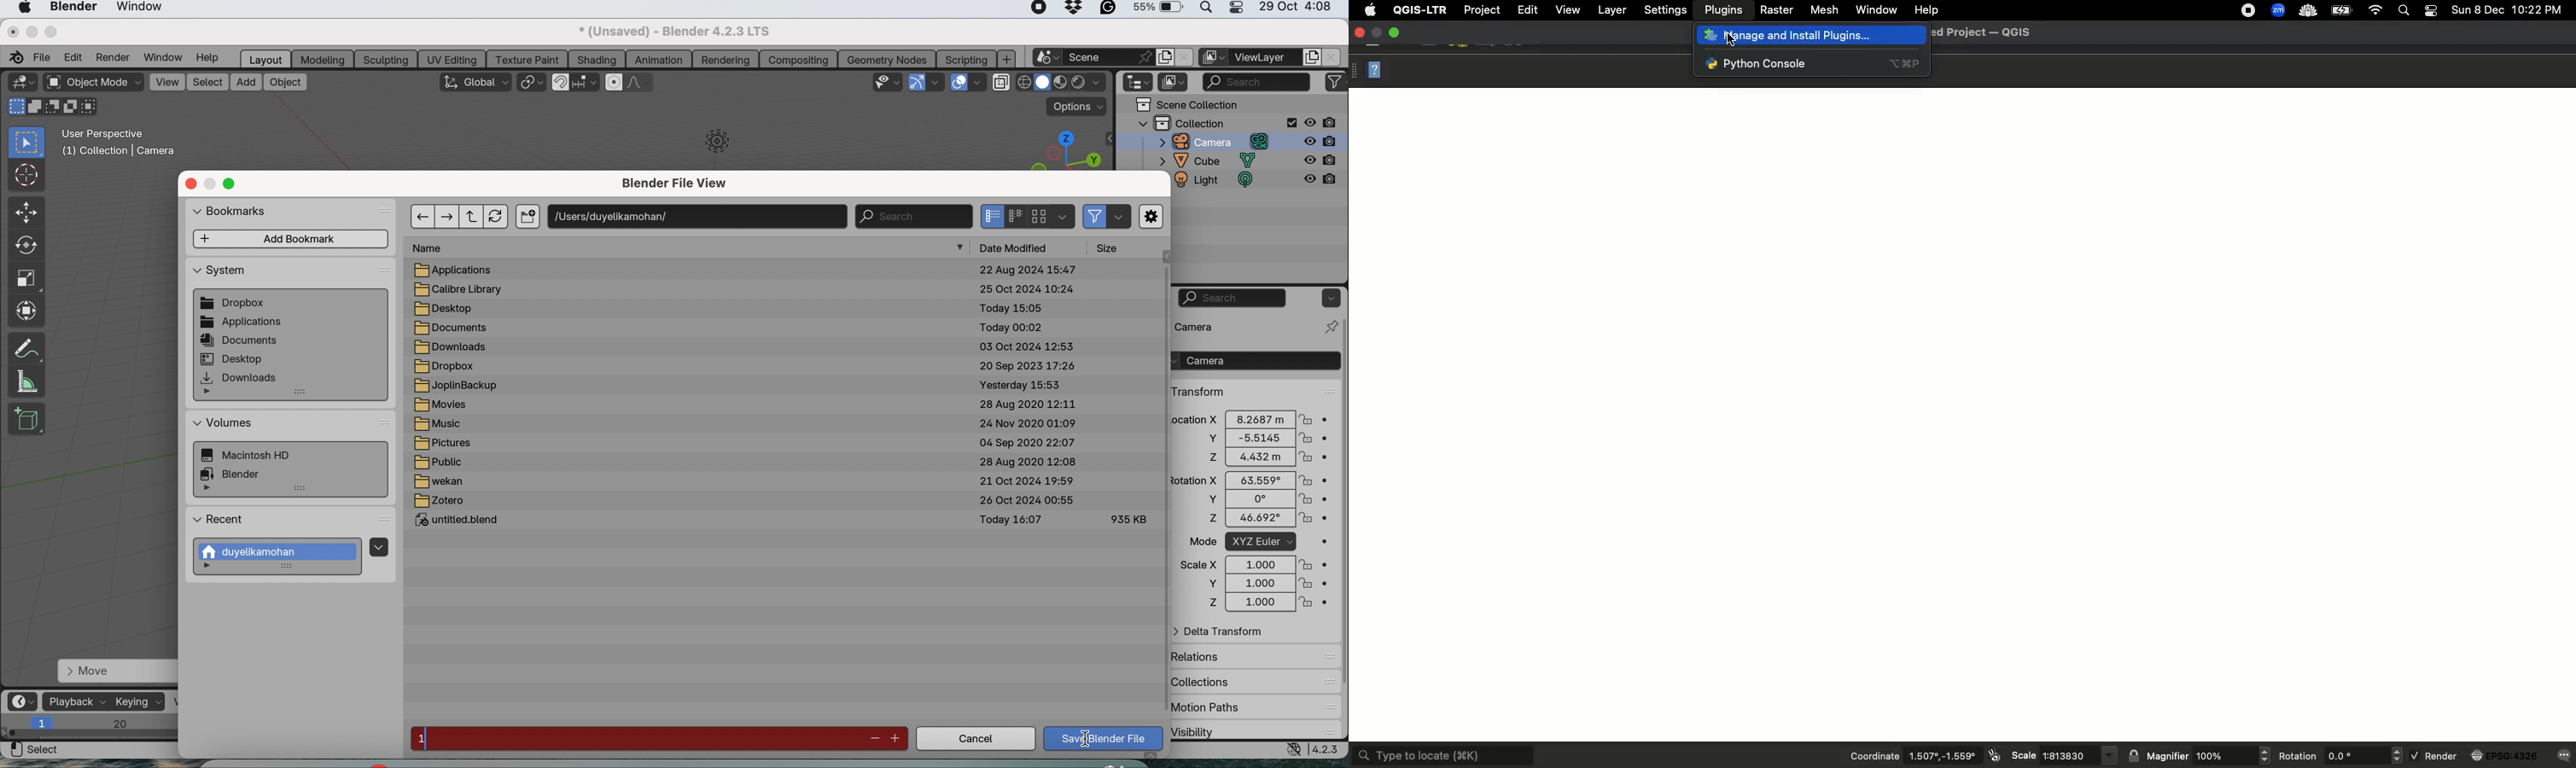 The width and height of the screenshot is (2576, 784). What do you see at coordinates (1321, 183) in the screenshot?
I see `disable in render` at bounding box center [1321, 183].